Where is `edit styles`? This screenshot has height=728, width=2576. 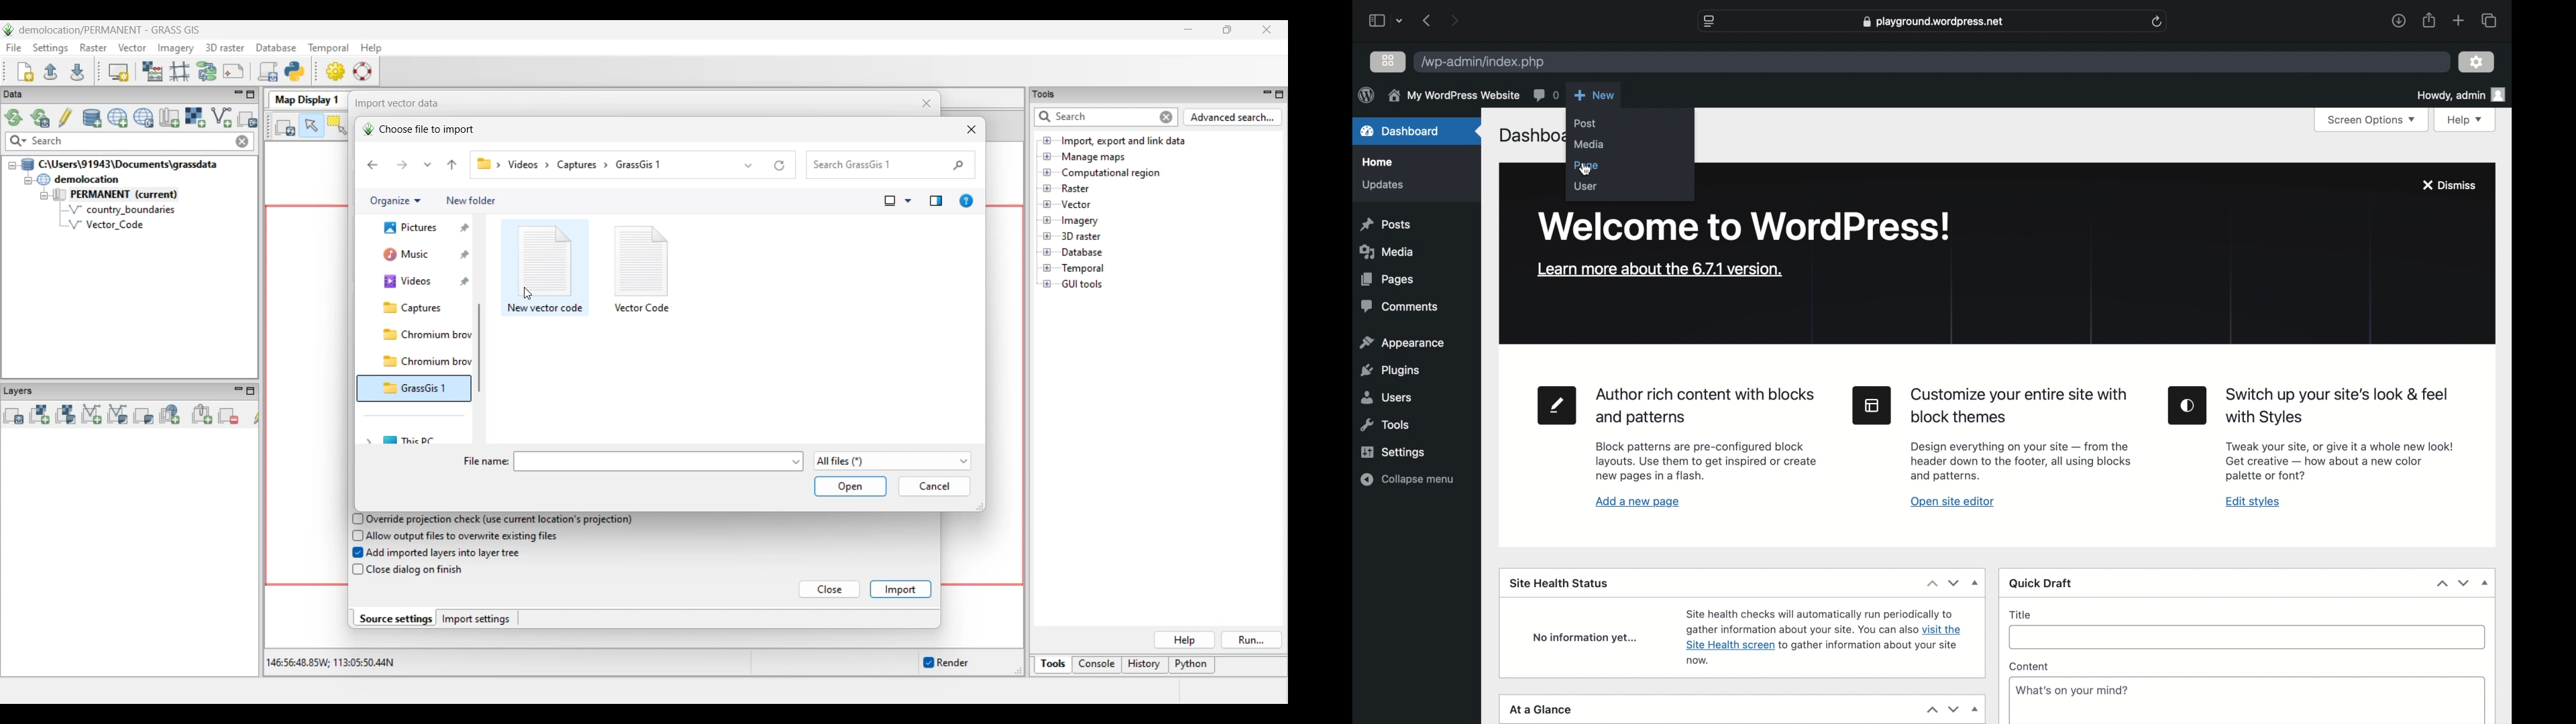 edit styles is located at coordinates (2188, 406).